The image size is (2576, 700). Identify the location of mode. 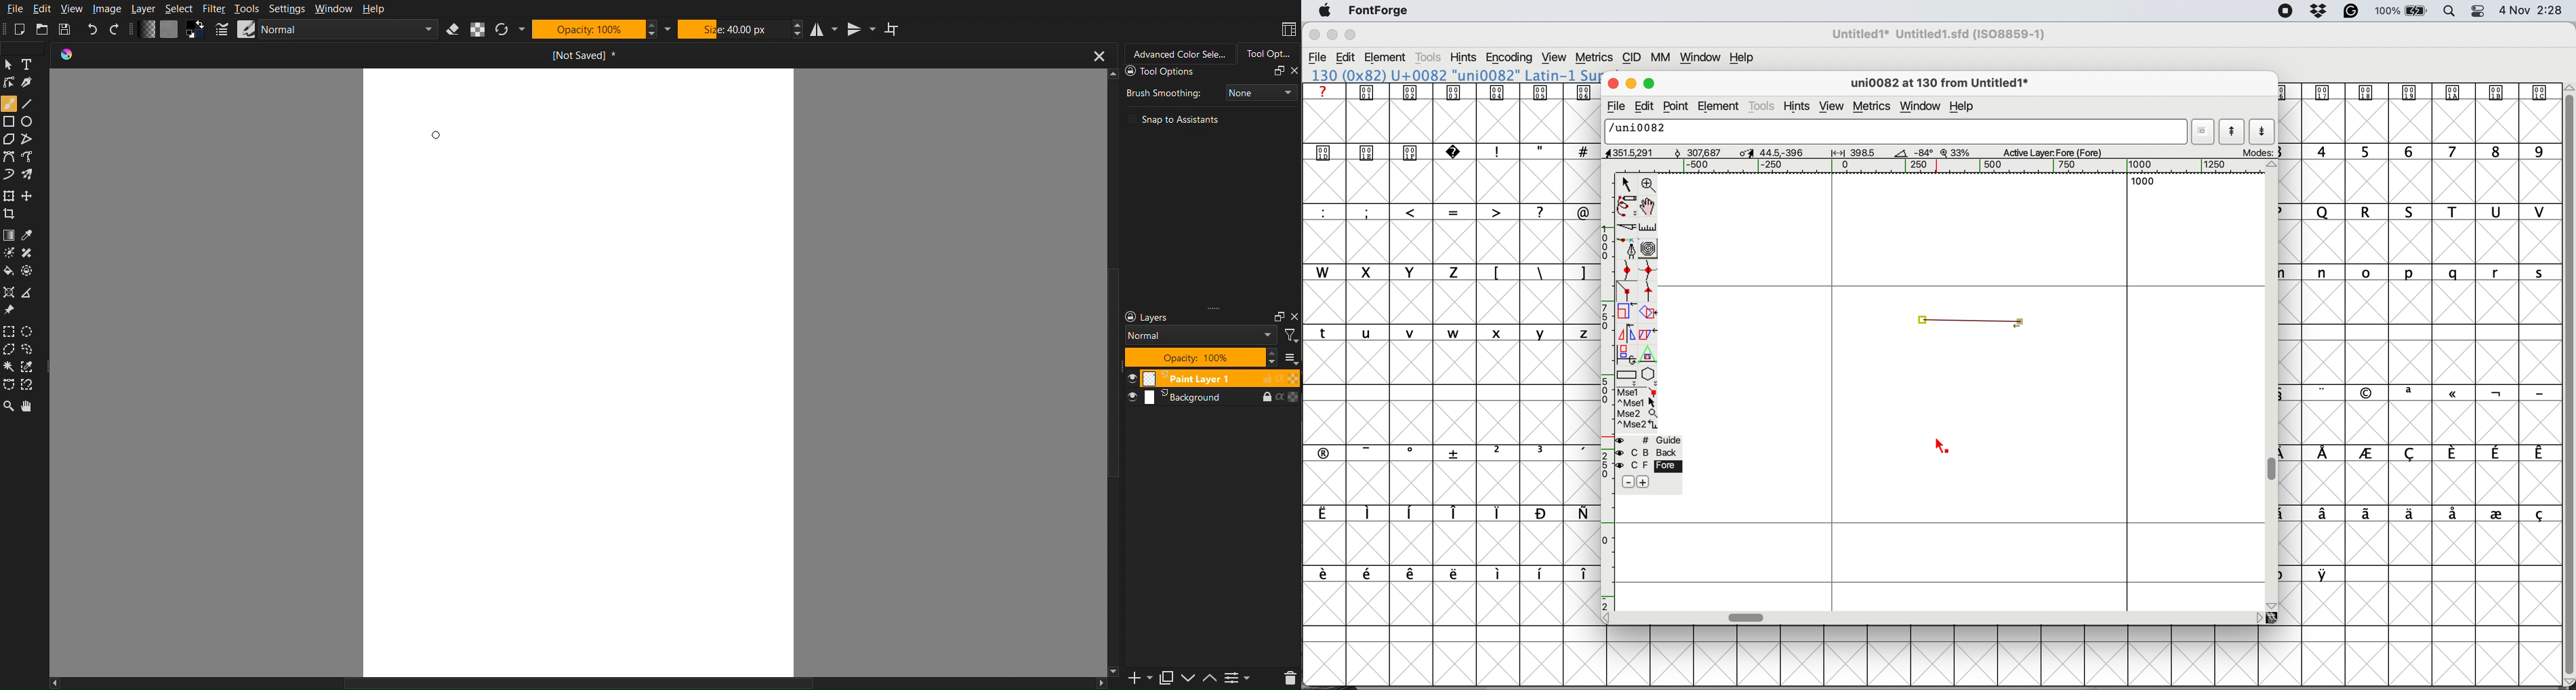
(2256, 152).